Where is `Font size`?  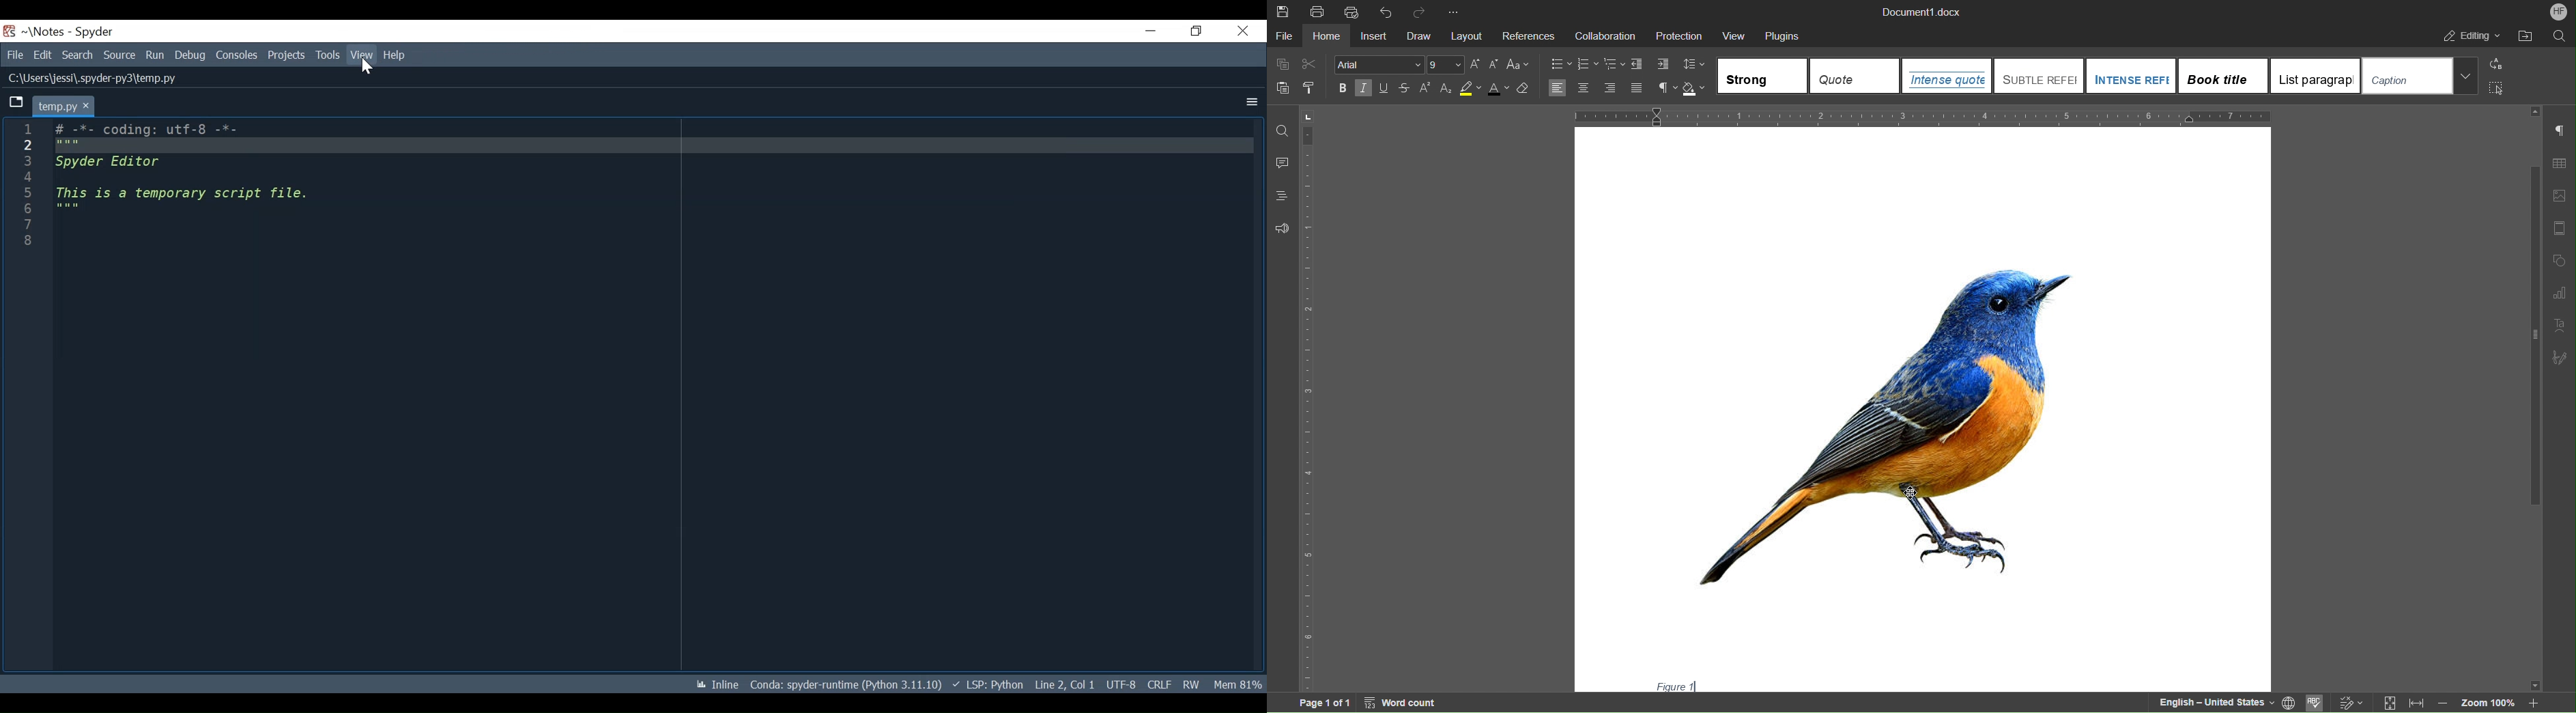
Font size is located at coordinates (1446, 64).